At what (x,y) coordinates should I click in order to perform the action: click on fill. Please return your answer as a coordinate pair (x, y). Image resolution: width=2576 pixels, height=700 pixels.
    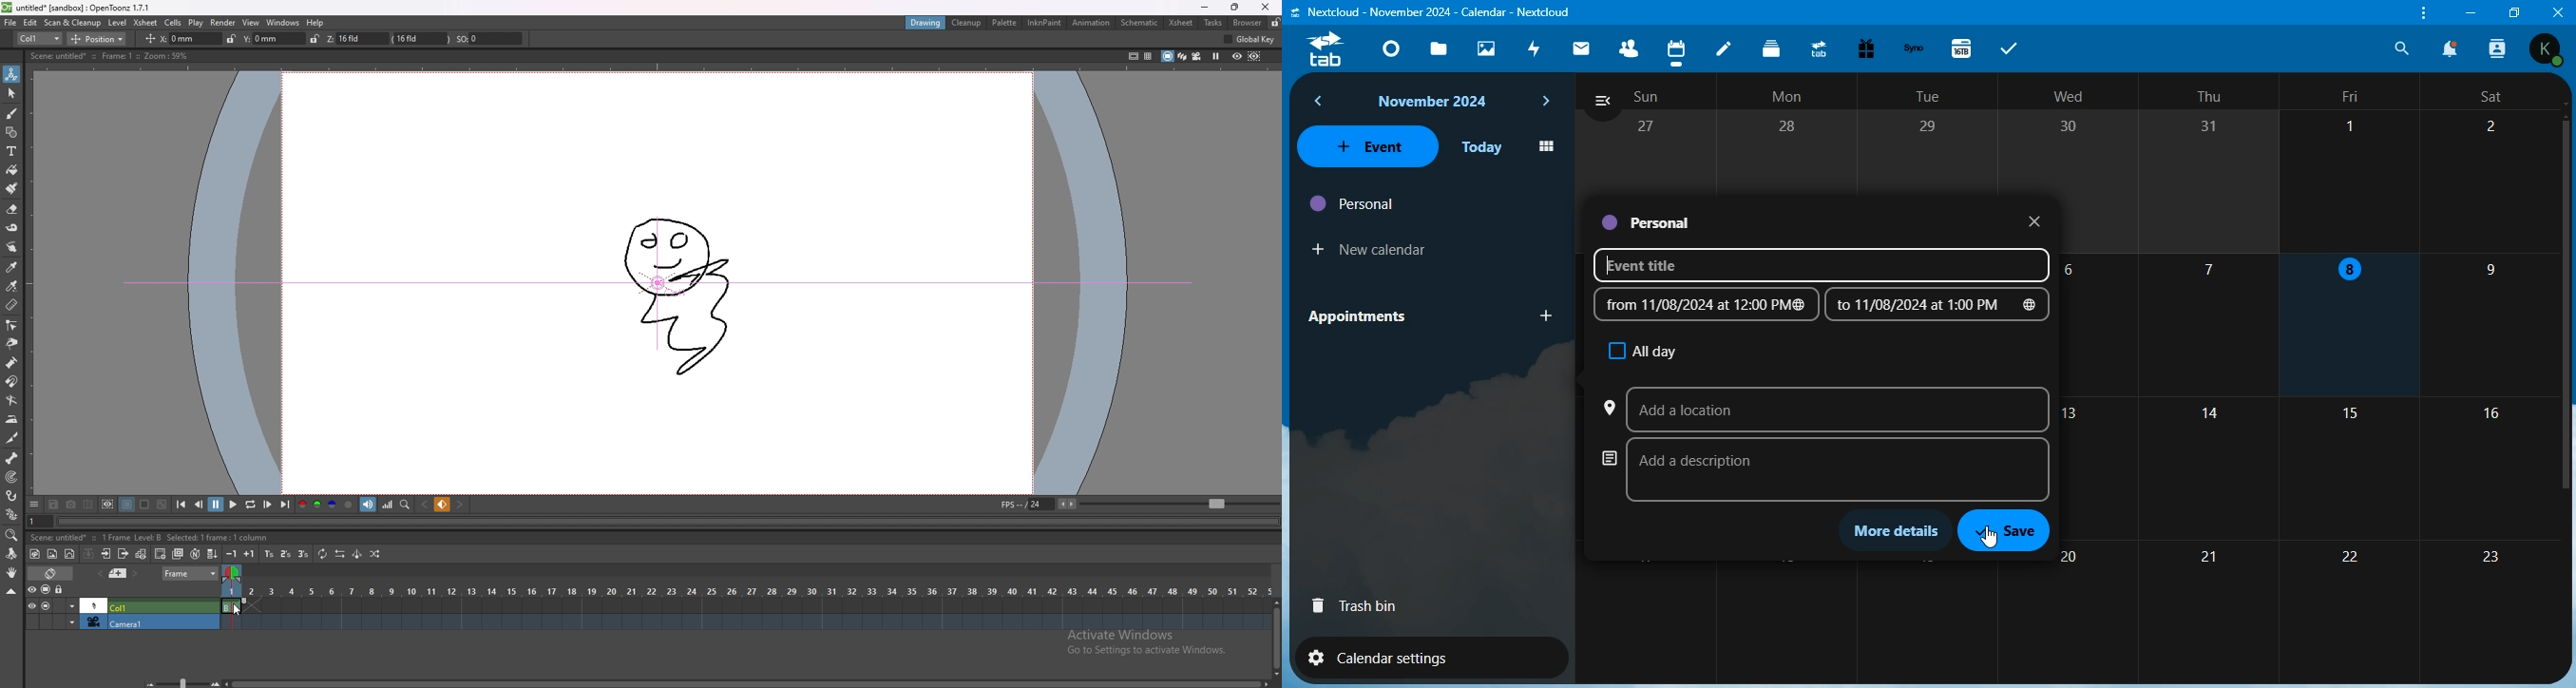
    Looking at the image, I should click on (12, 170).